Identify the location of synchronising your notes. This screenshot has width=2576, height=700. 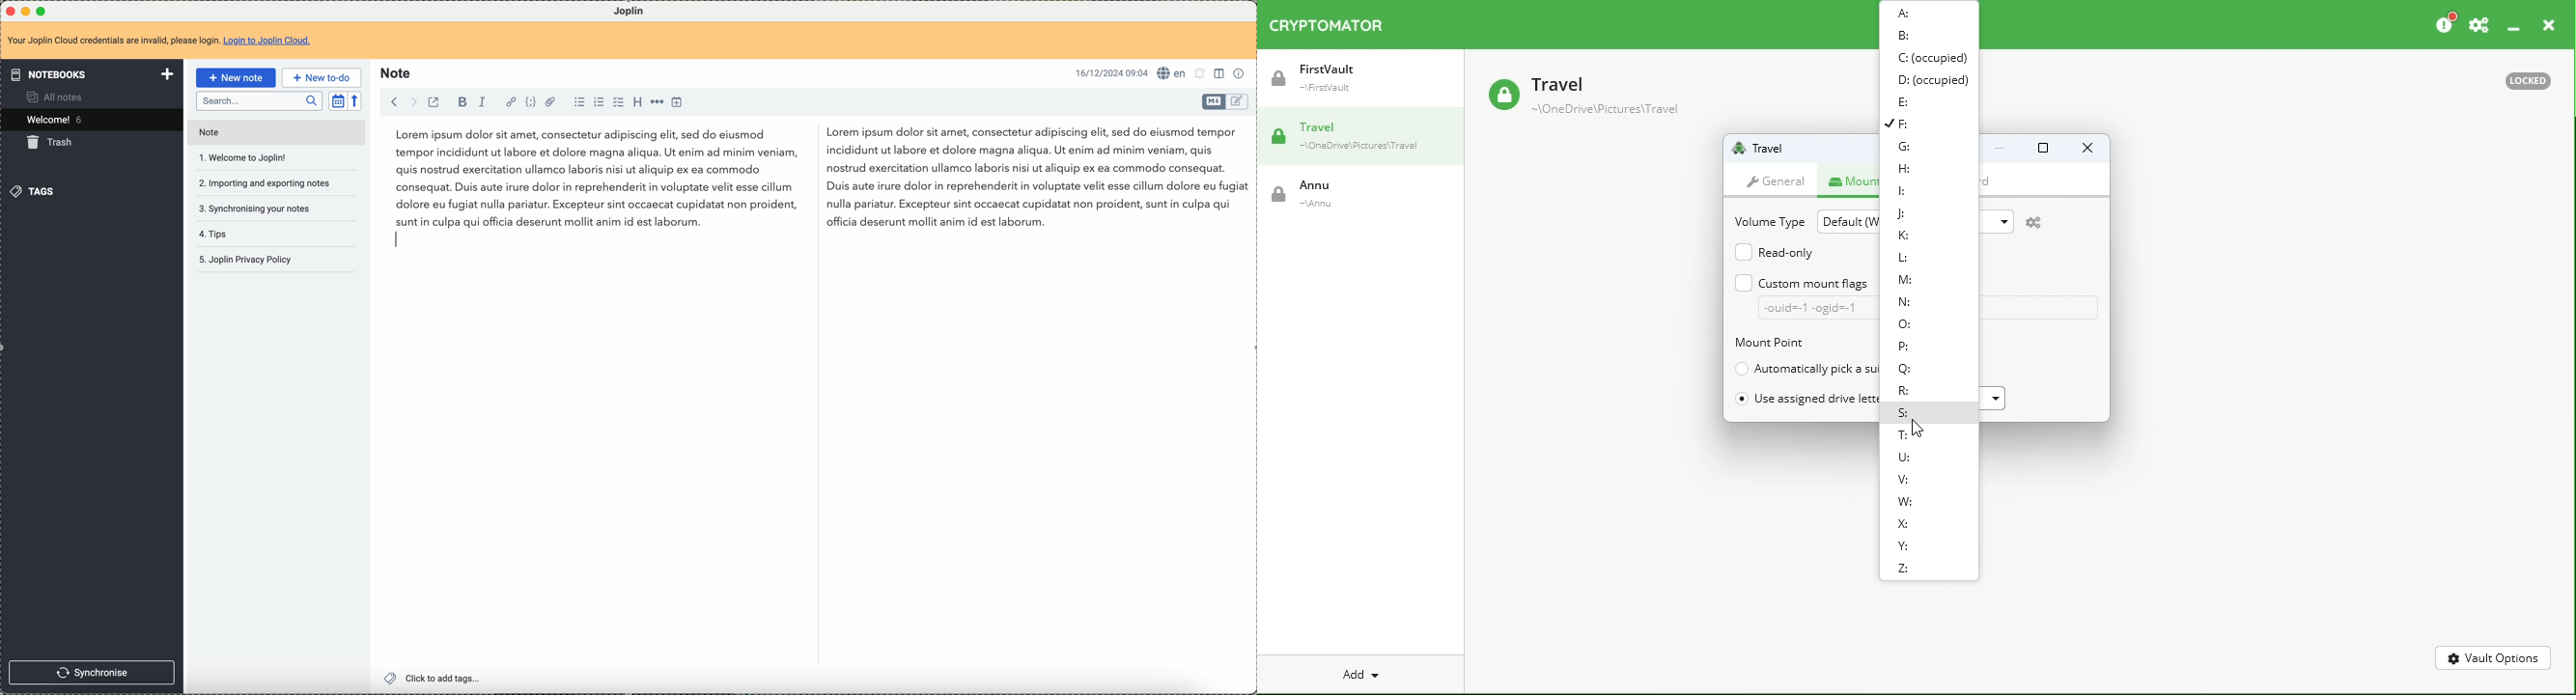
(255, 210).